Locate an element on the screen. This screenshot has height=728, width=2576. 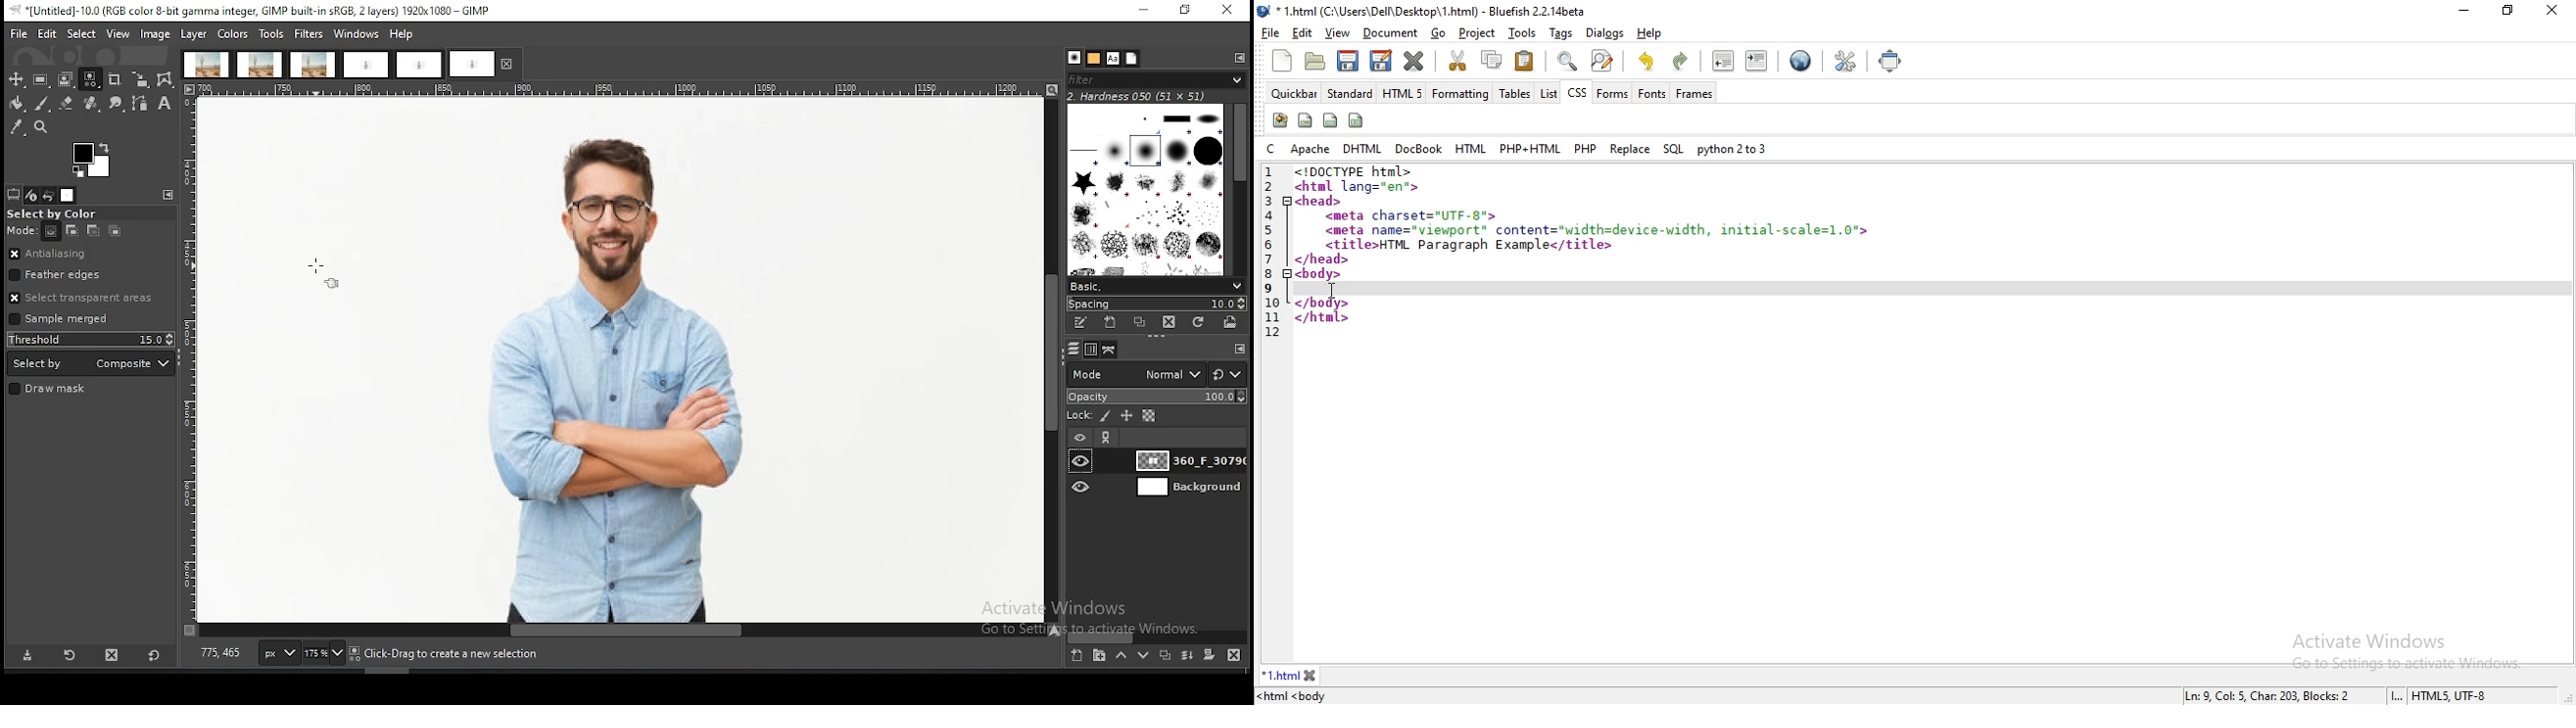
file is located at coordinates (20, 34).